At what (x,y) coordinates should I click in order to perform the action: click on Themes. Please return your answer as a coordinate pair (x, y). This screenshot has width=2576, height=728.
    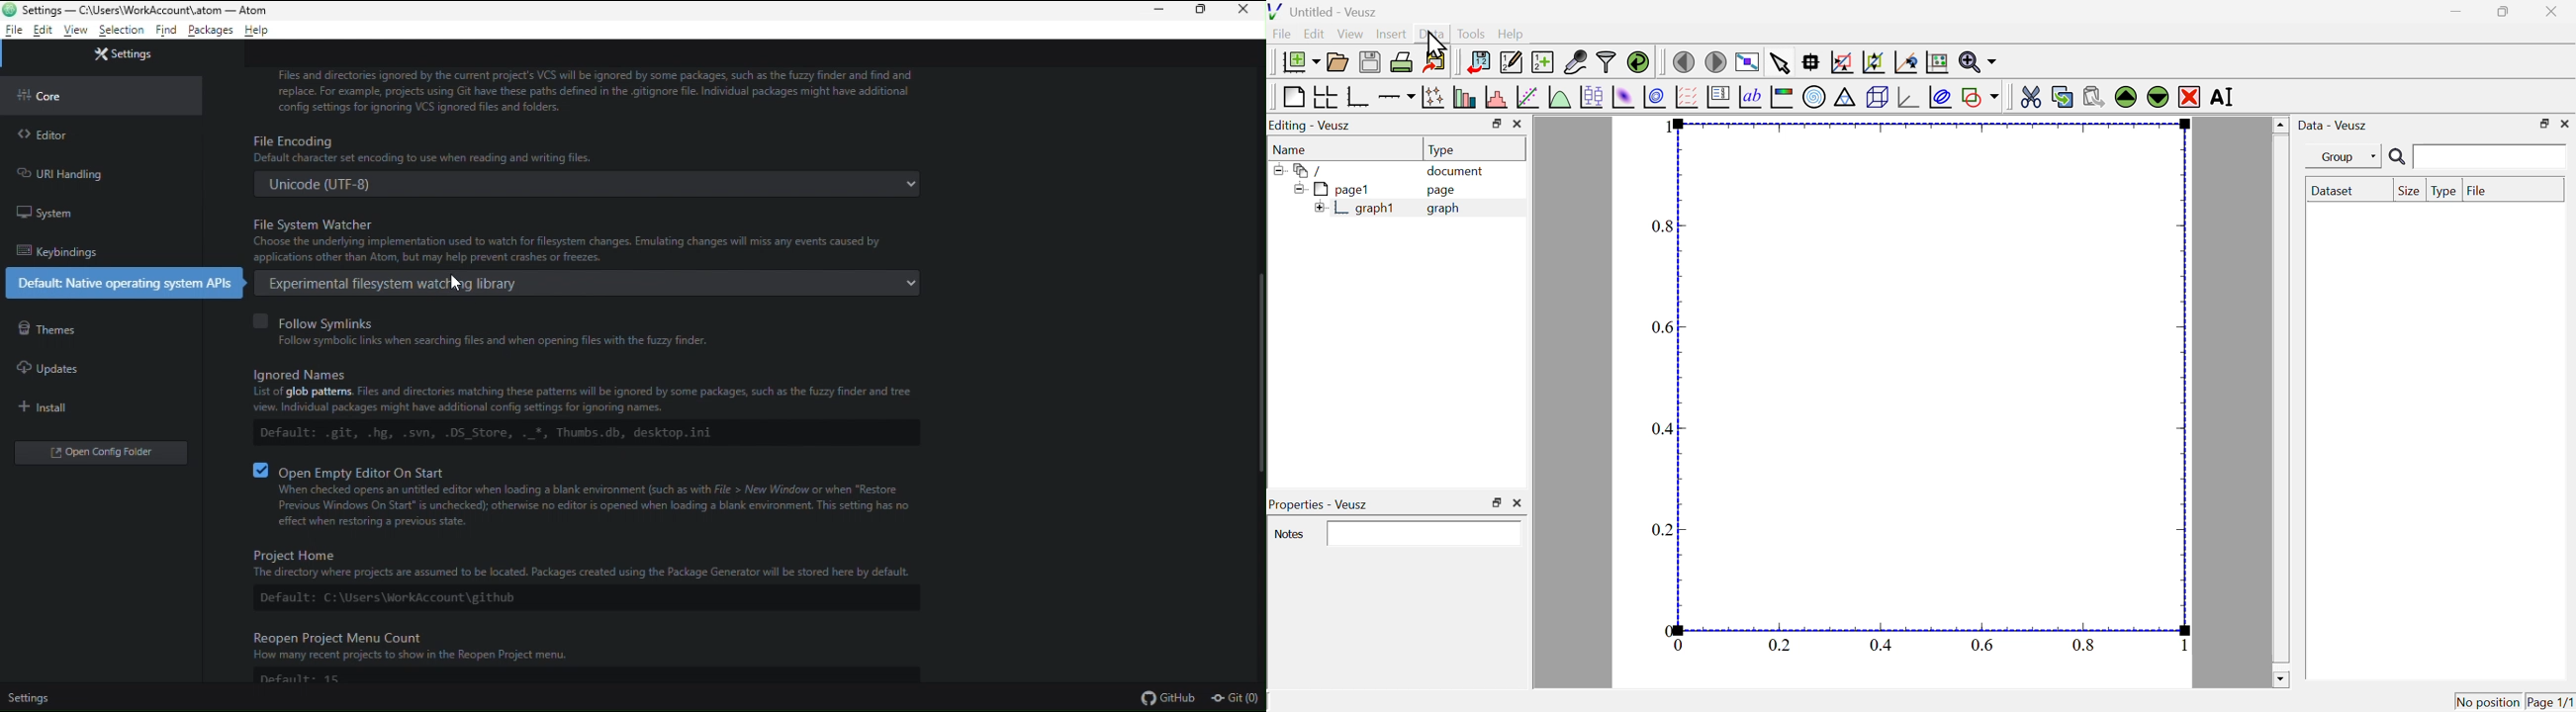
    Looking at the image, I should click on (46, 329).